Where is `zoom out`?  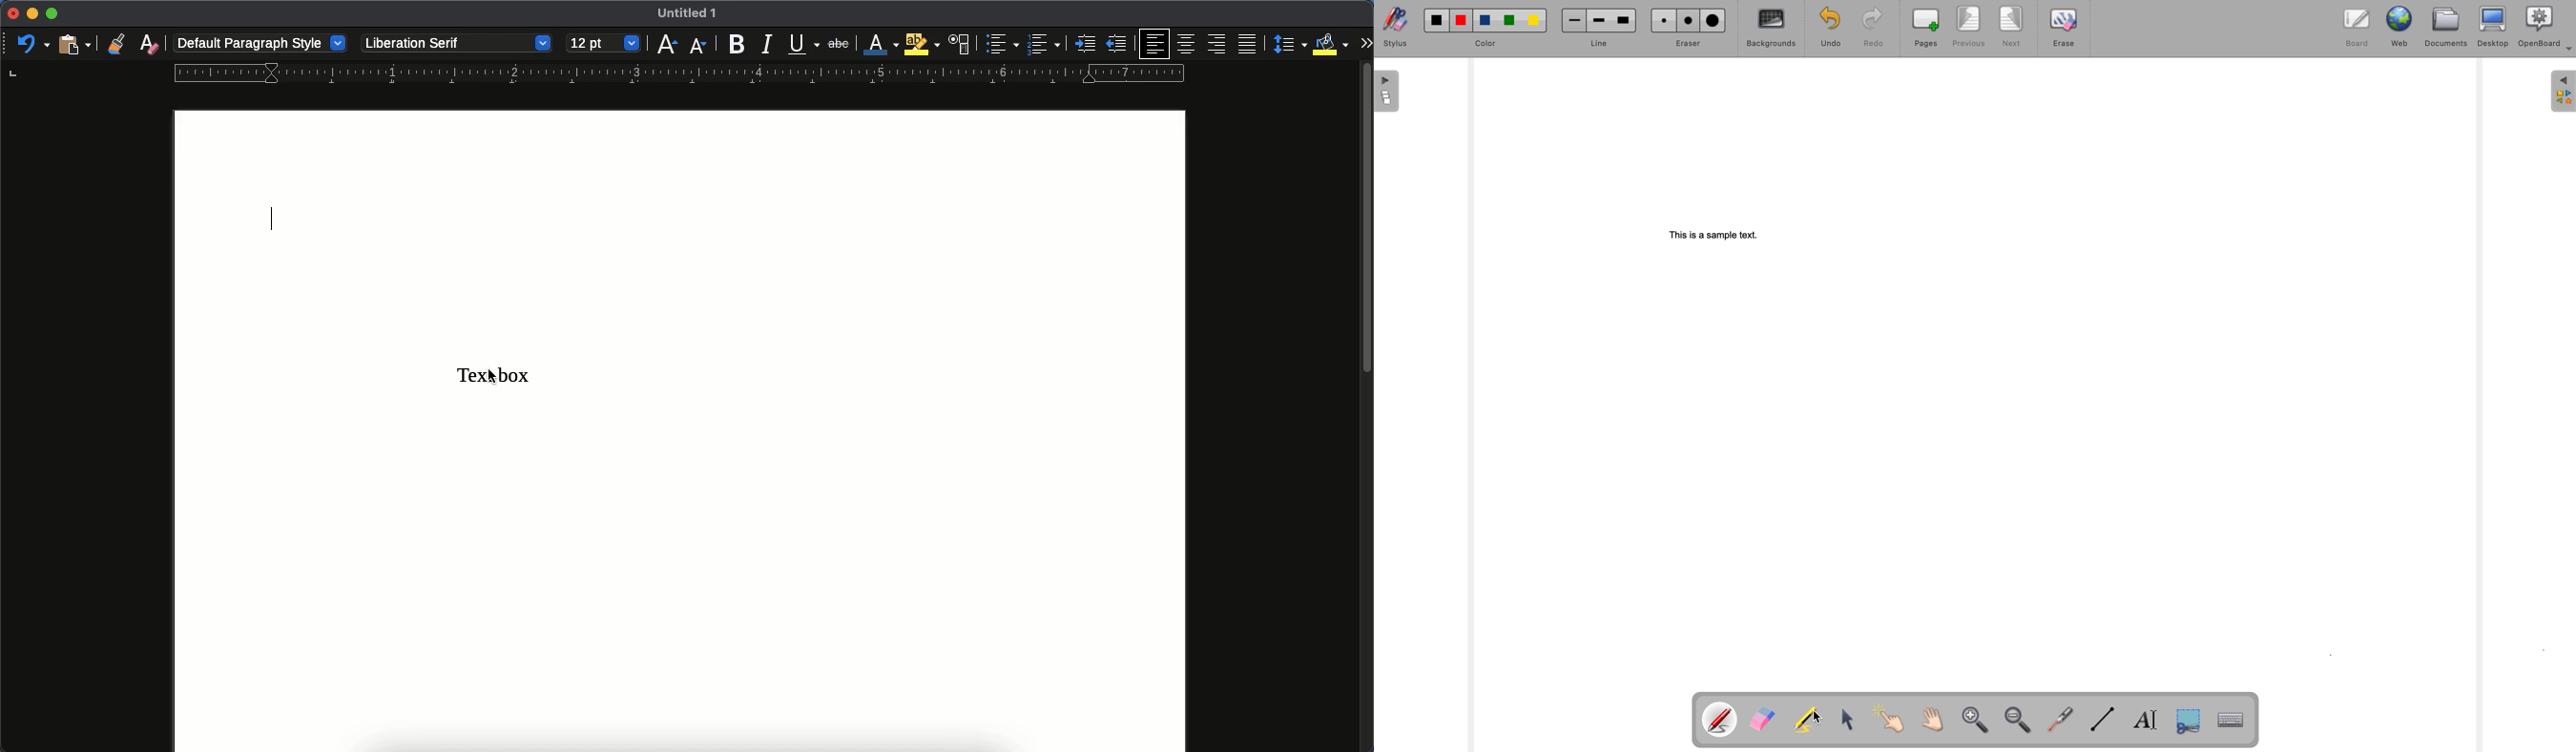
zoom out is located at coordinates (2020, 720).